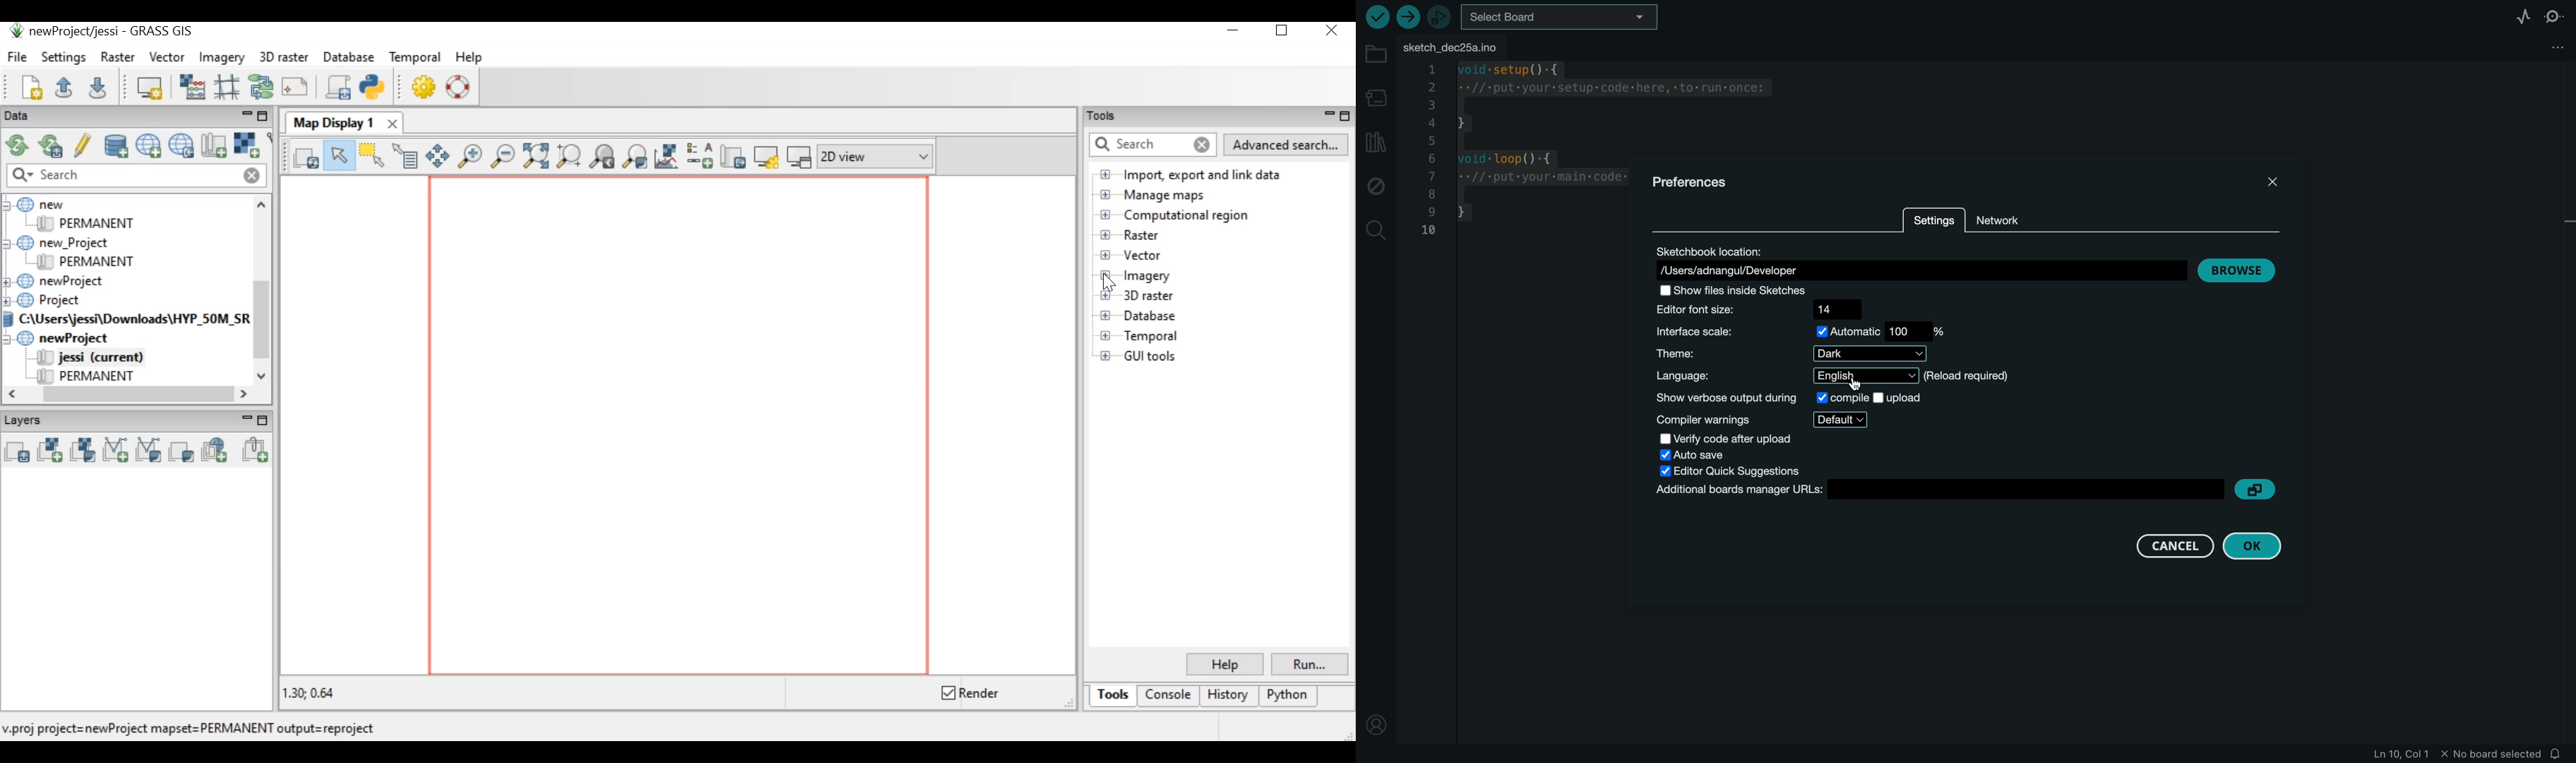 Image resolution: width=2576 pixels, height=784 pixels. I want to click on Tools, so click(1109, 697).